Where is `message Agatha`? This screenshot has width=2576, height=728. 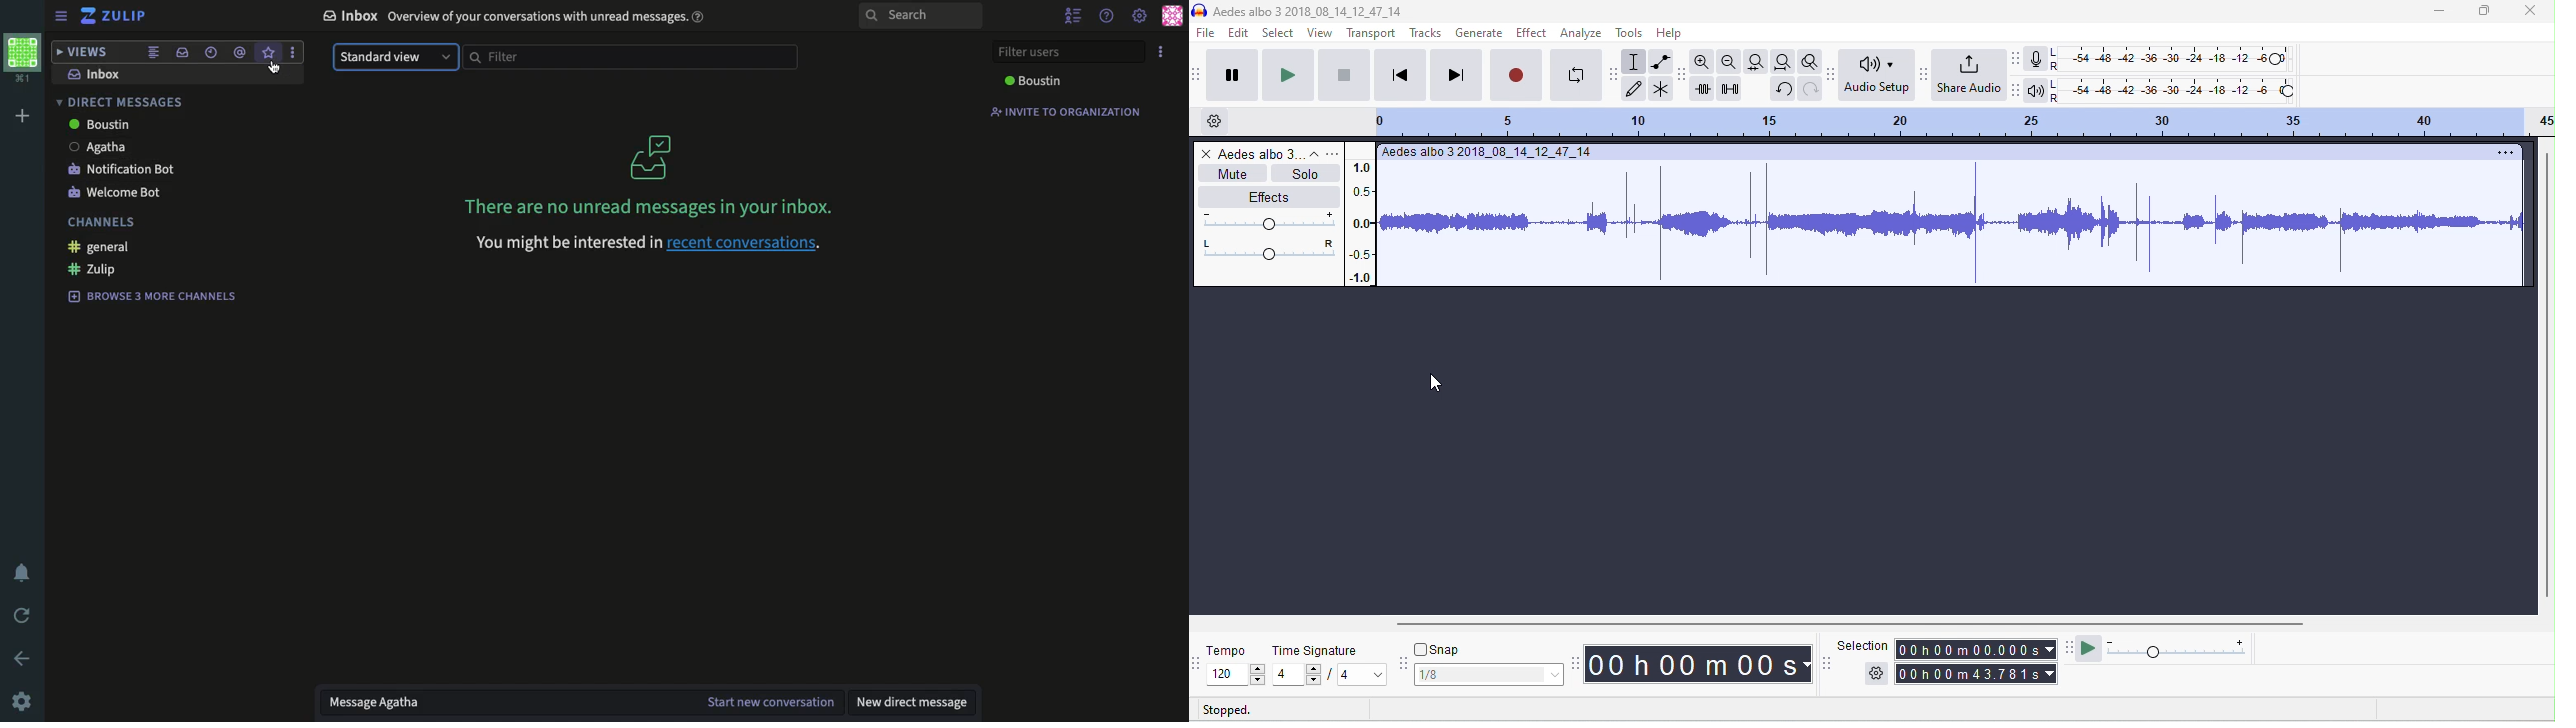
message Agatha is located at coordinates (382, 701).